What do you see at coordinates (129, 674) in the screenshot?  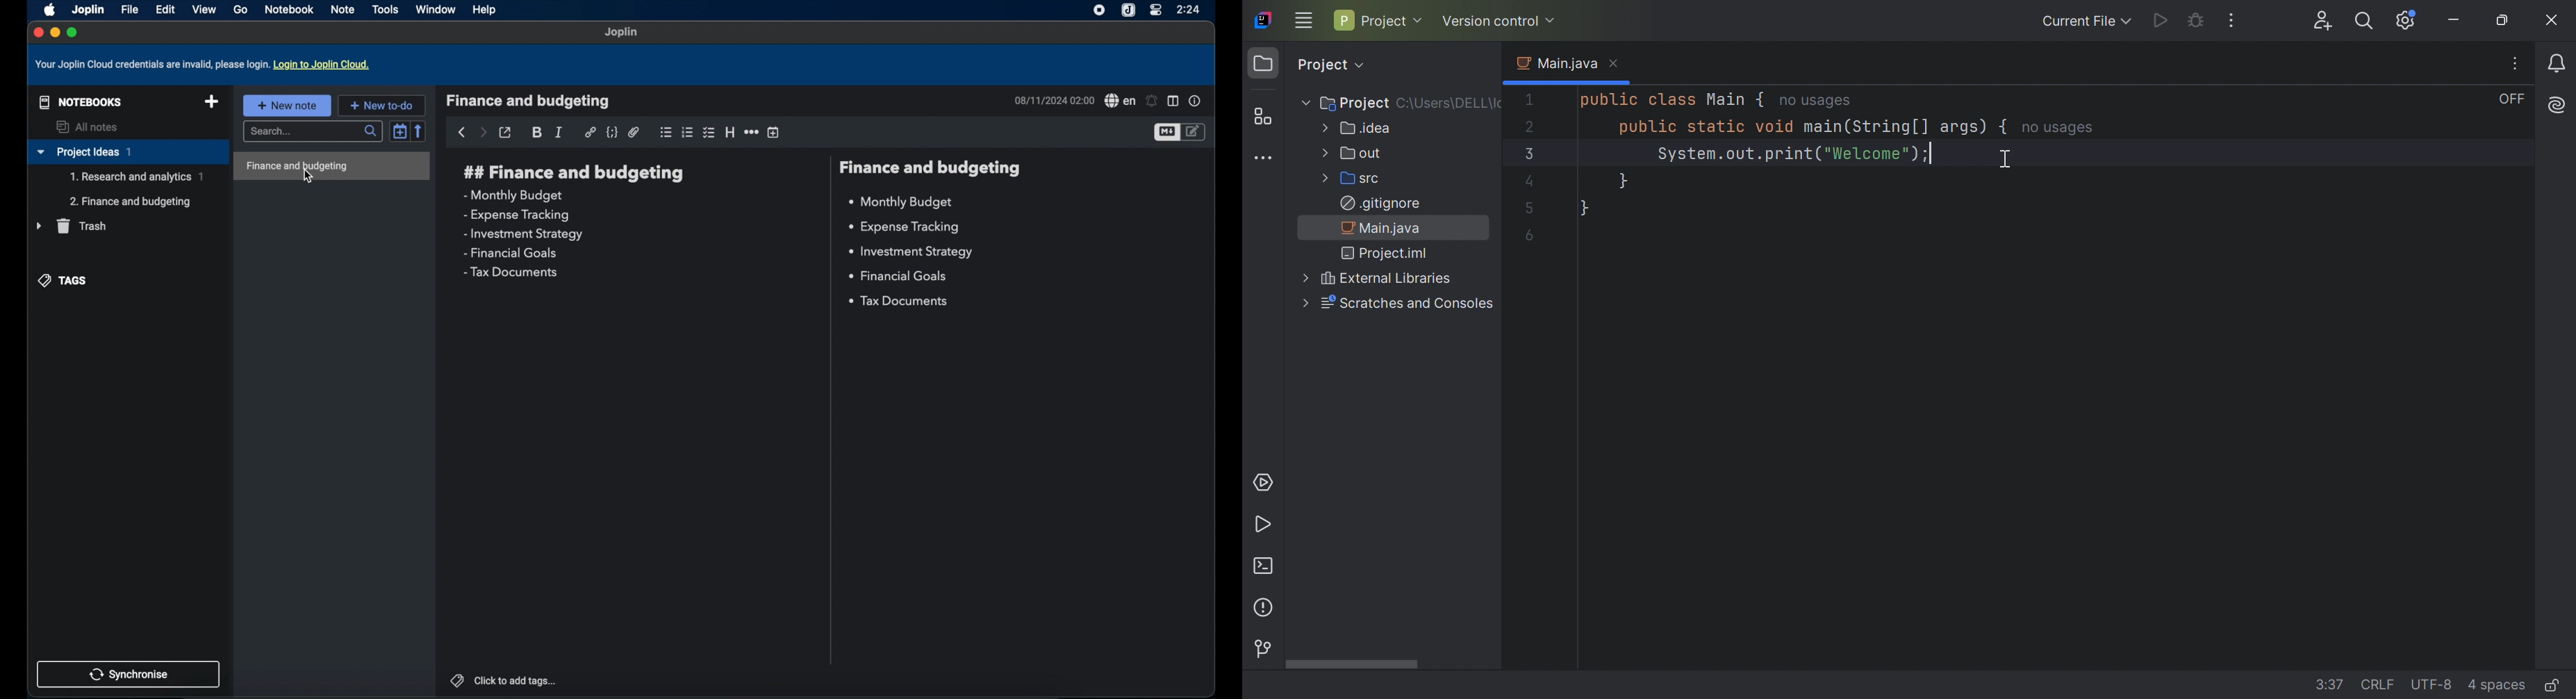 I see `synchronise` at bounding box center [129, 674].